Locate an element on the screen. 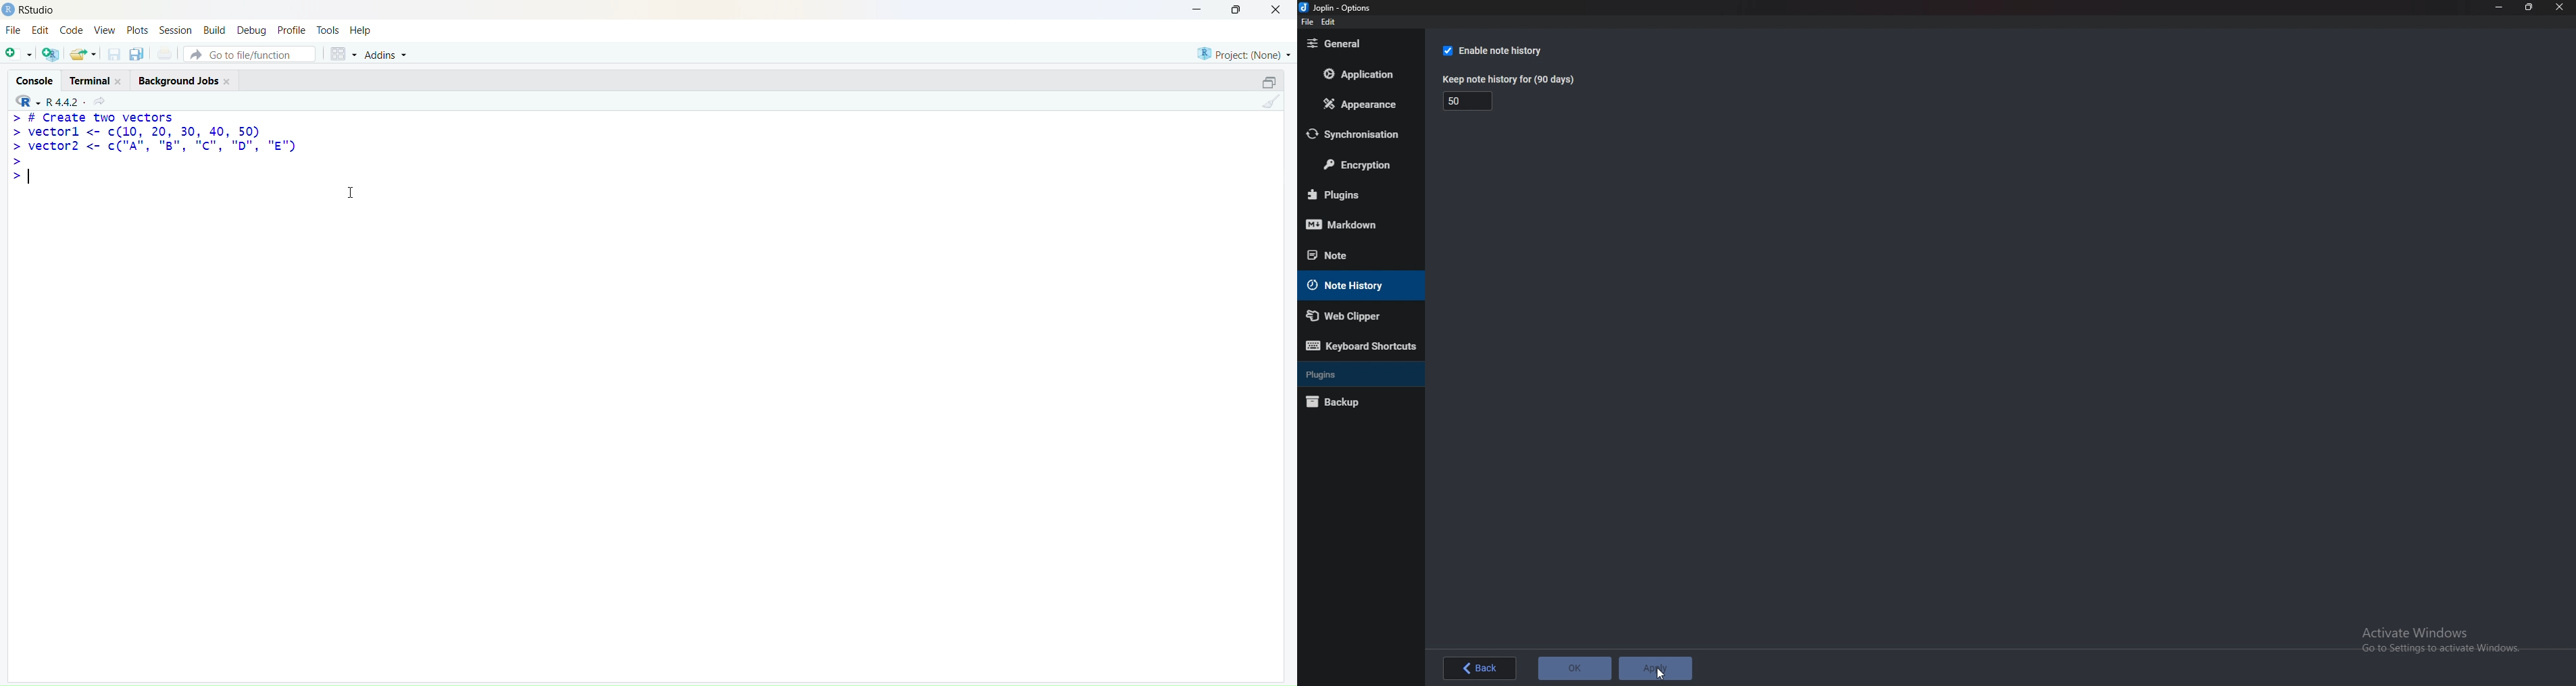  Plugins is located at coordinates (1356, 374).